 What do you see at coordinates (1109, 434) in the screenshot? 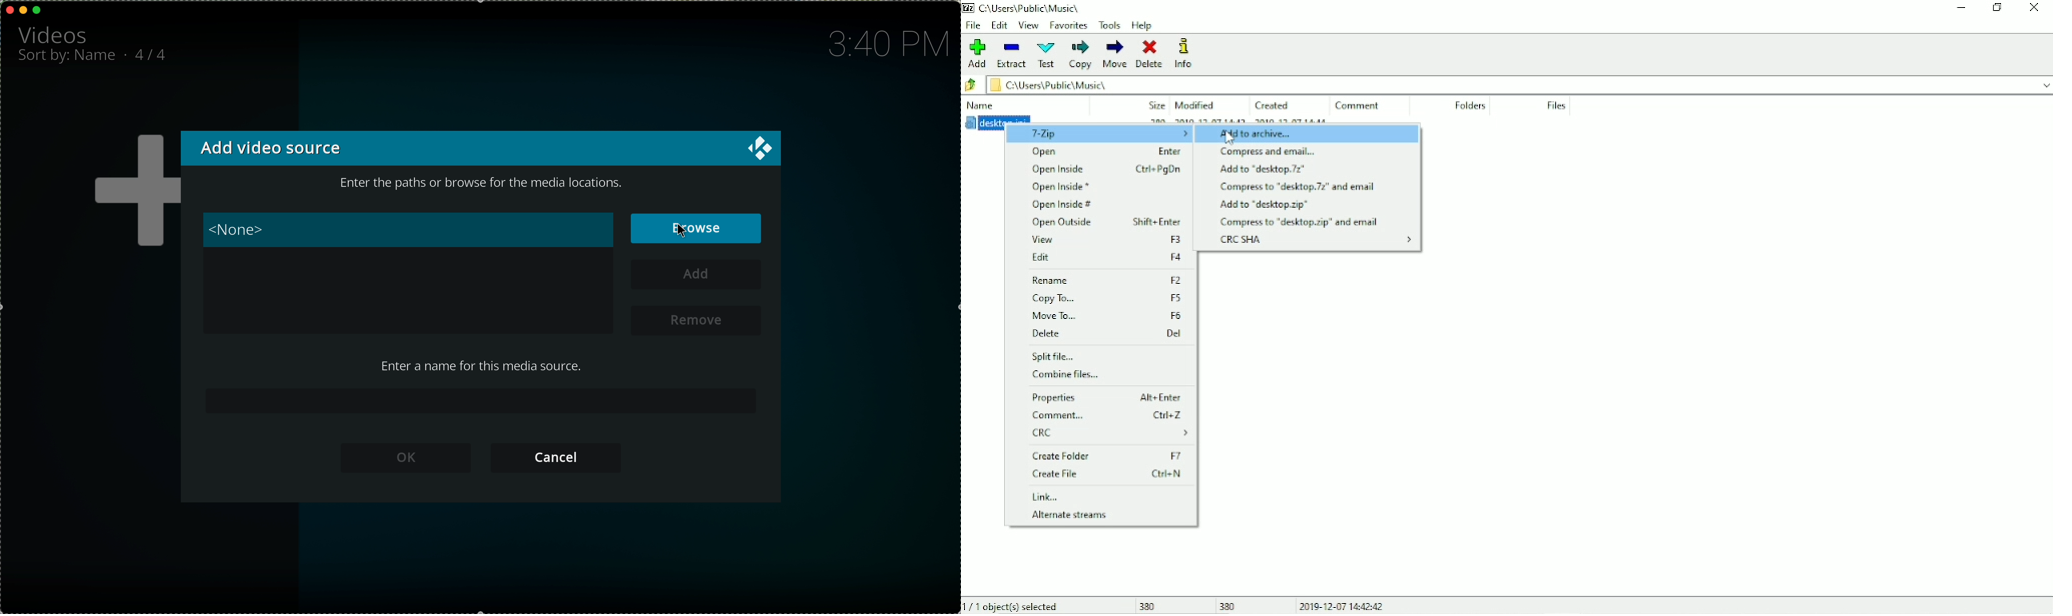
I see `CRC` at bounding box center [1109, 434].